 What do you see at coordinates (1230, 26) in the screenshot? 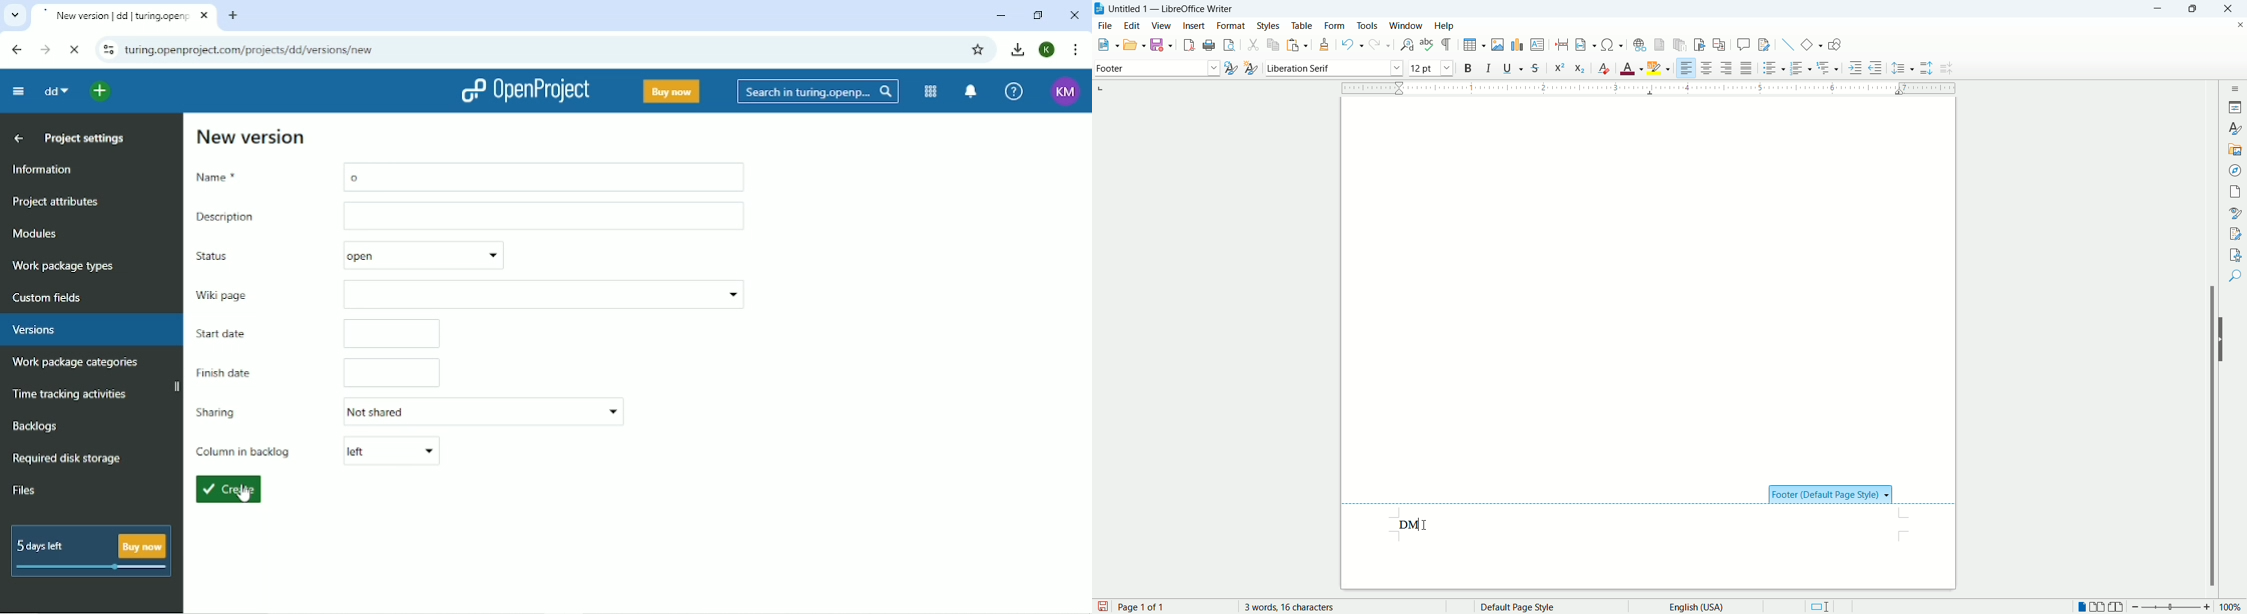
I see `format` at bounding box center [1230, 26].